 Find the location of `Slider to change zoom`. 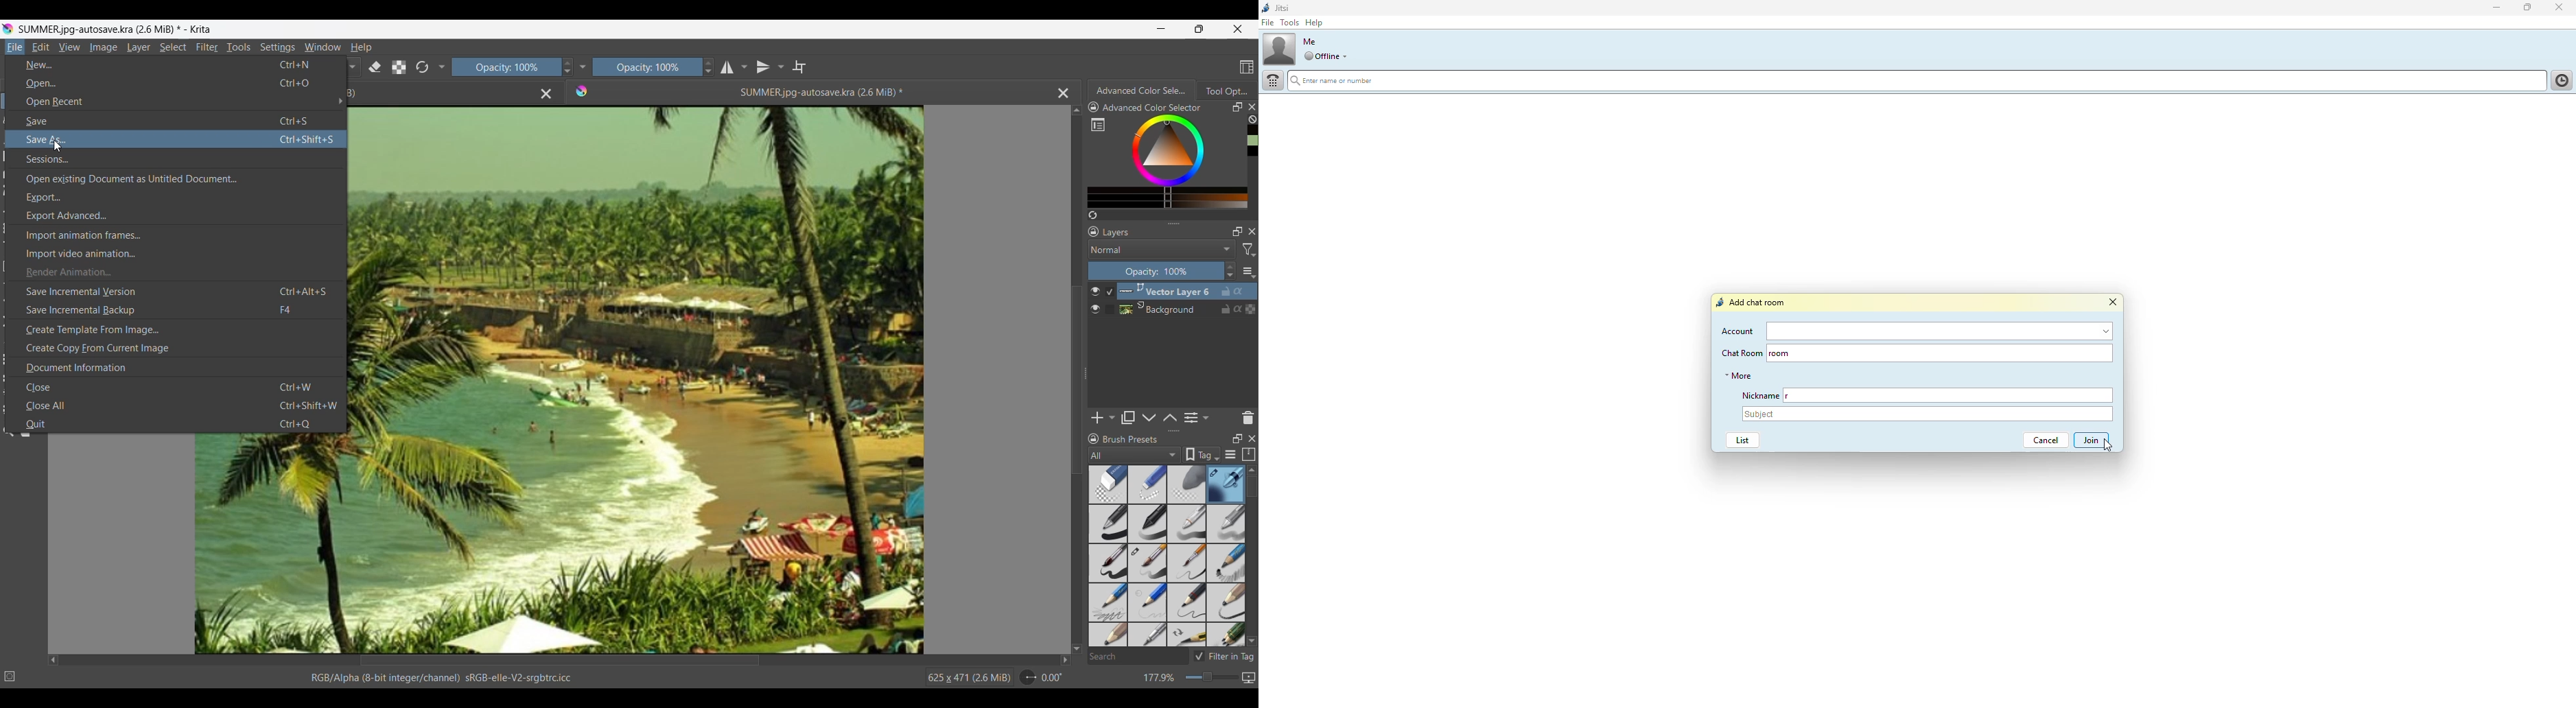

Slider to change zoom is located at coordinates (1212, 677).